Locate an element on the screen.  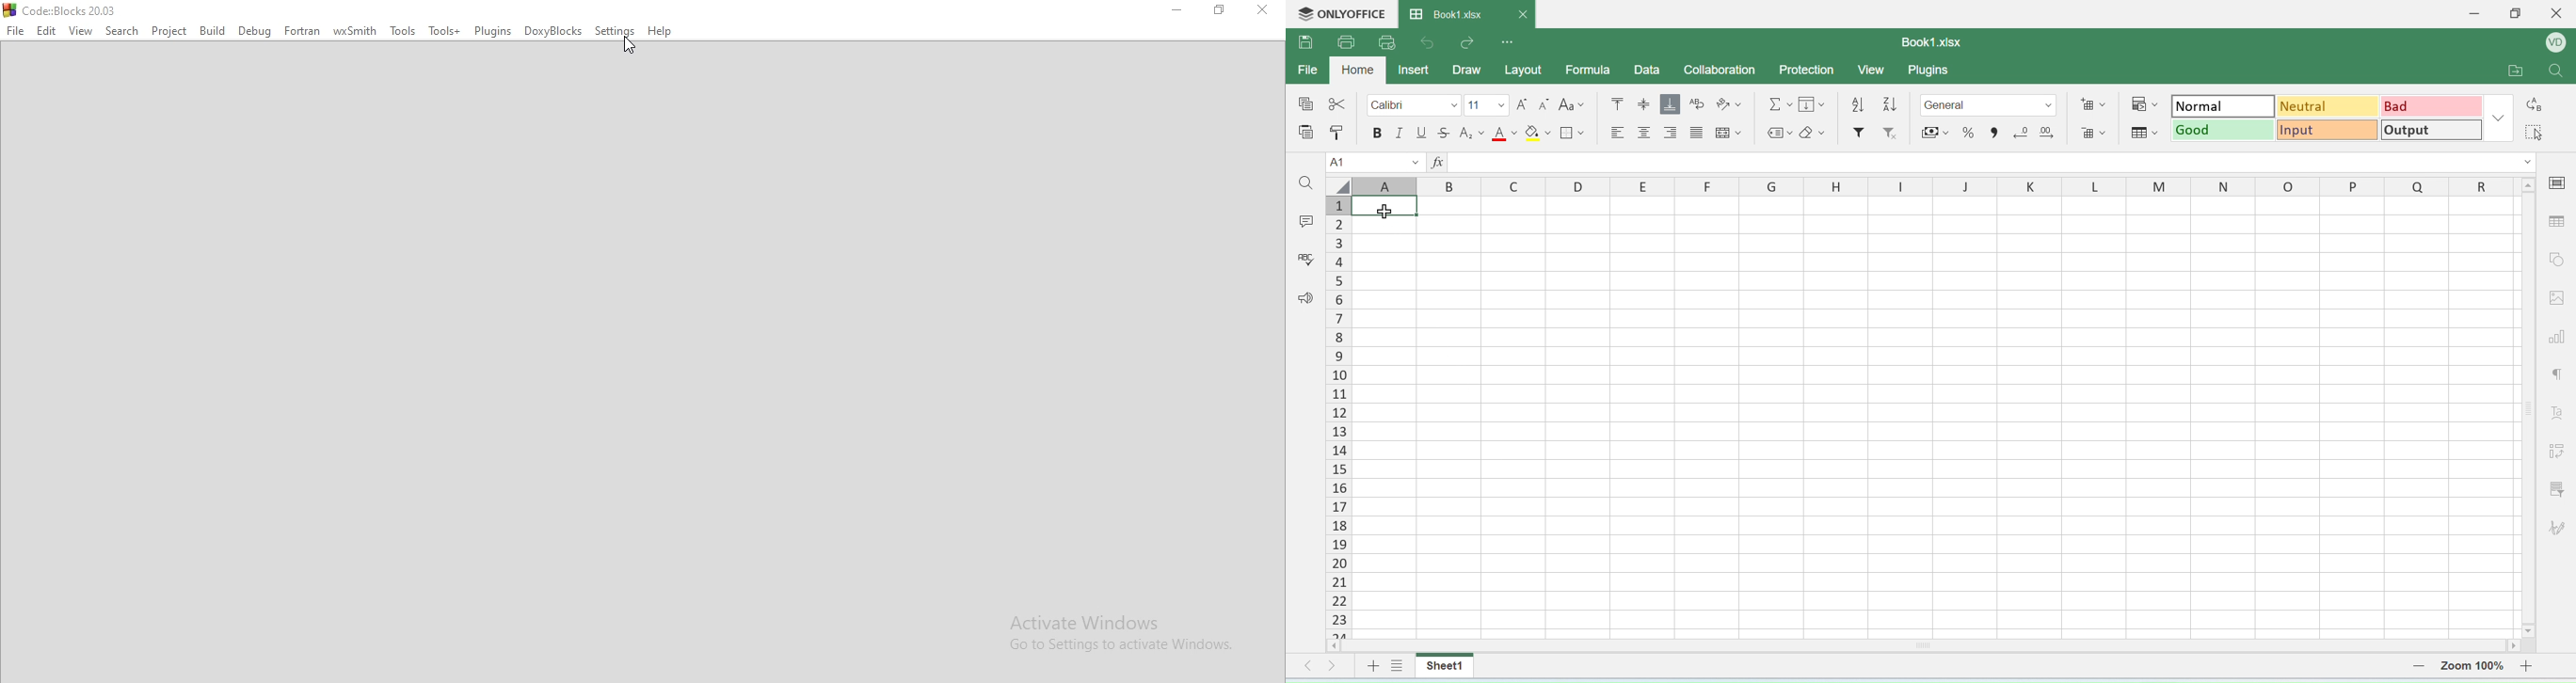
Tools+ is located at coordinates (444, 32).